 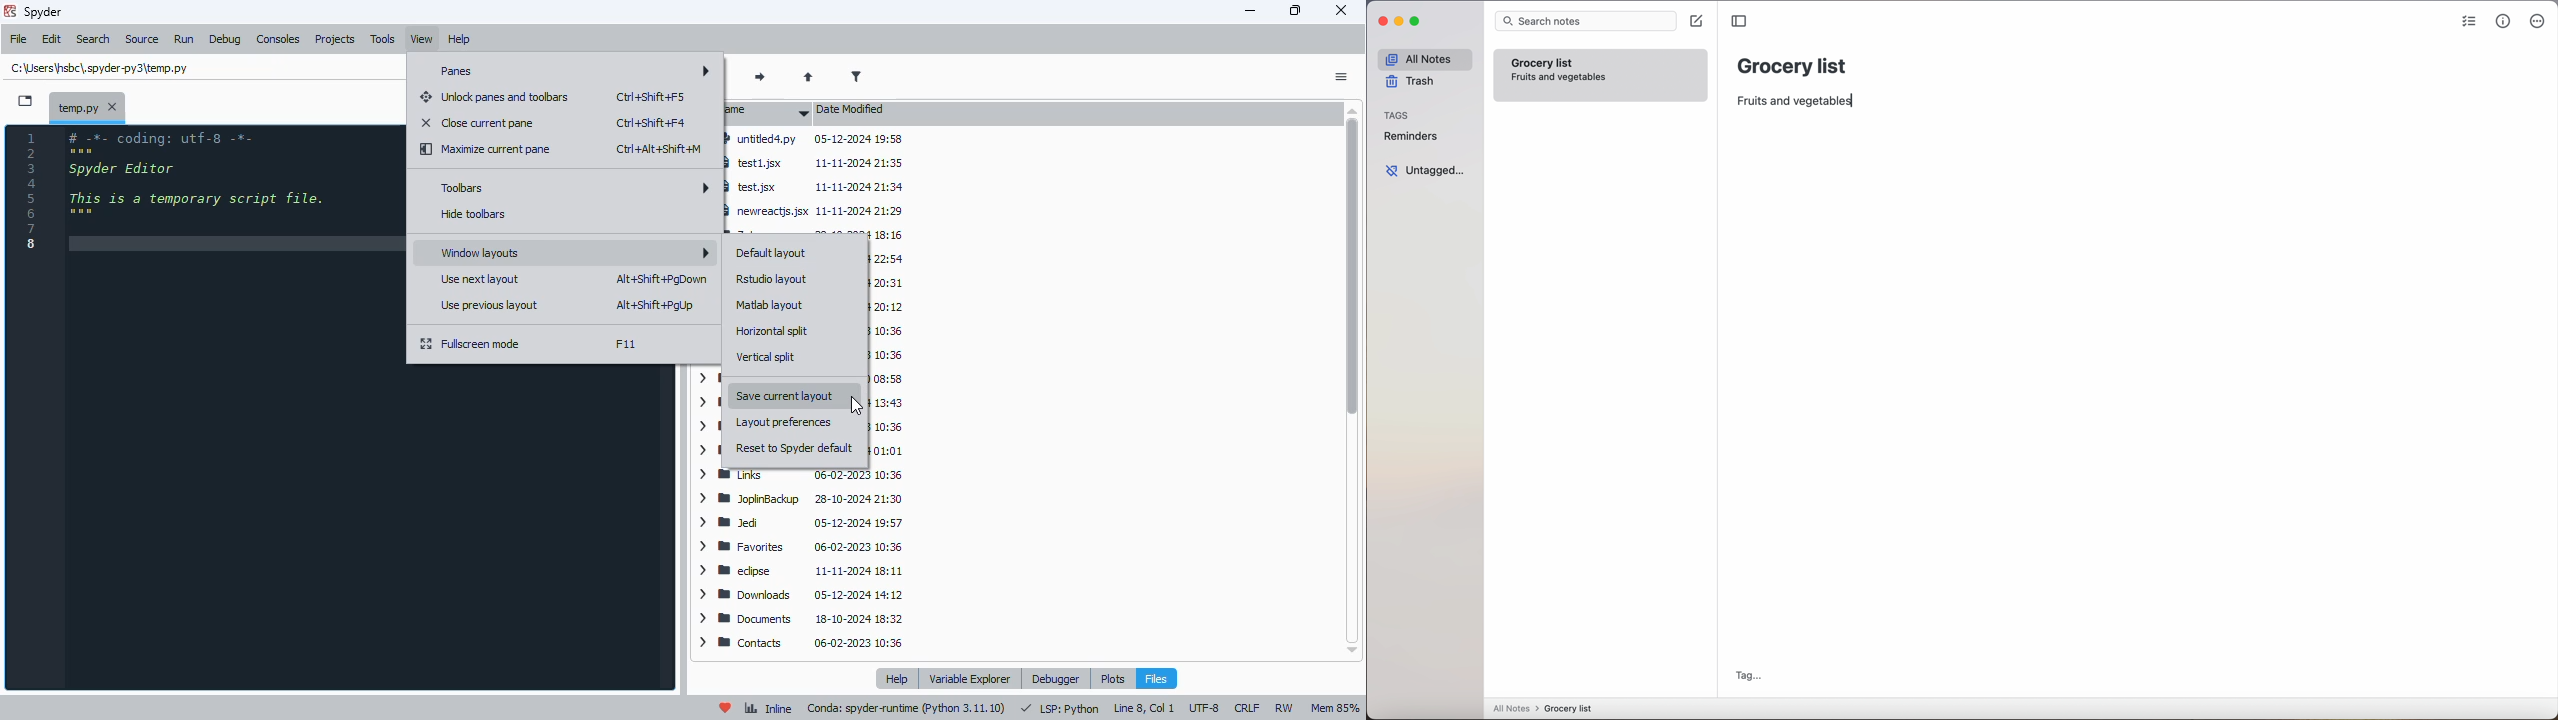 What do you see at coordinates (9, 11) in the screenshot?
I see `logo` at bounding box center [9, 11].